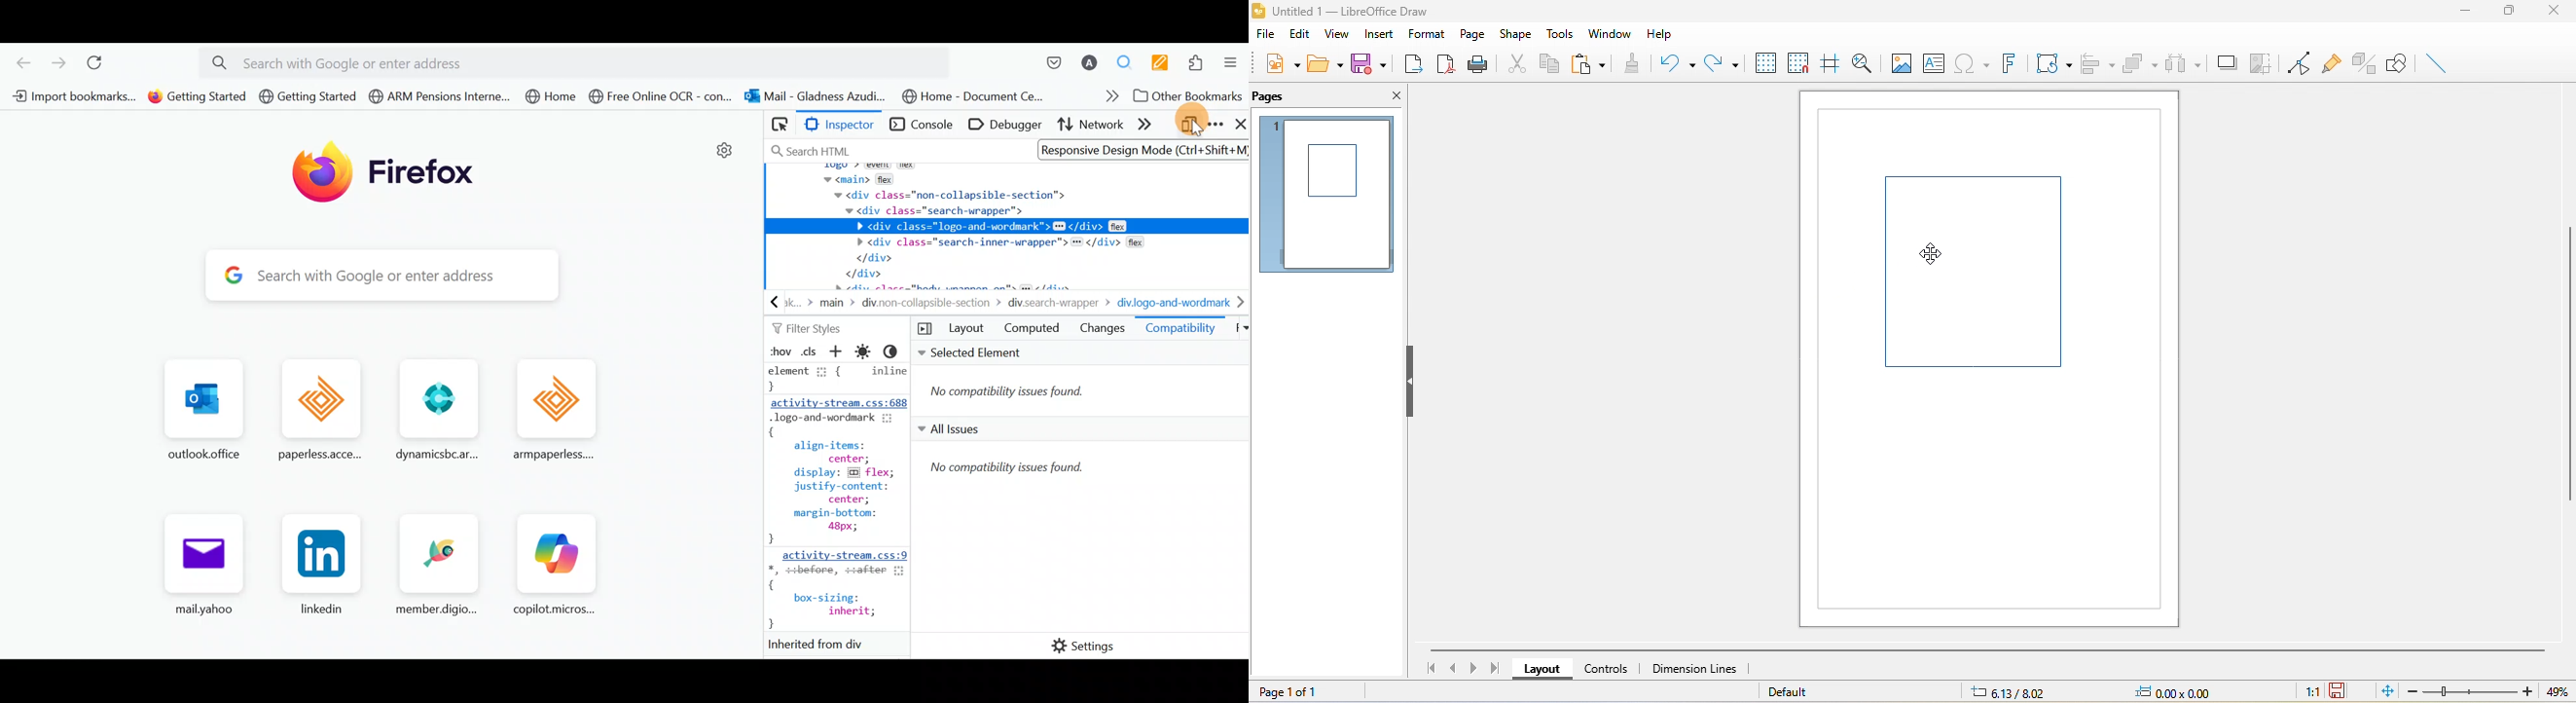  I want to click on Toggle classes, so click(811, 352).